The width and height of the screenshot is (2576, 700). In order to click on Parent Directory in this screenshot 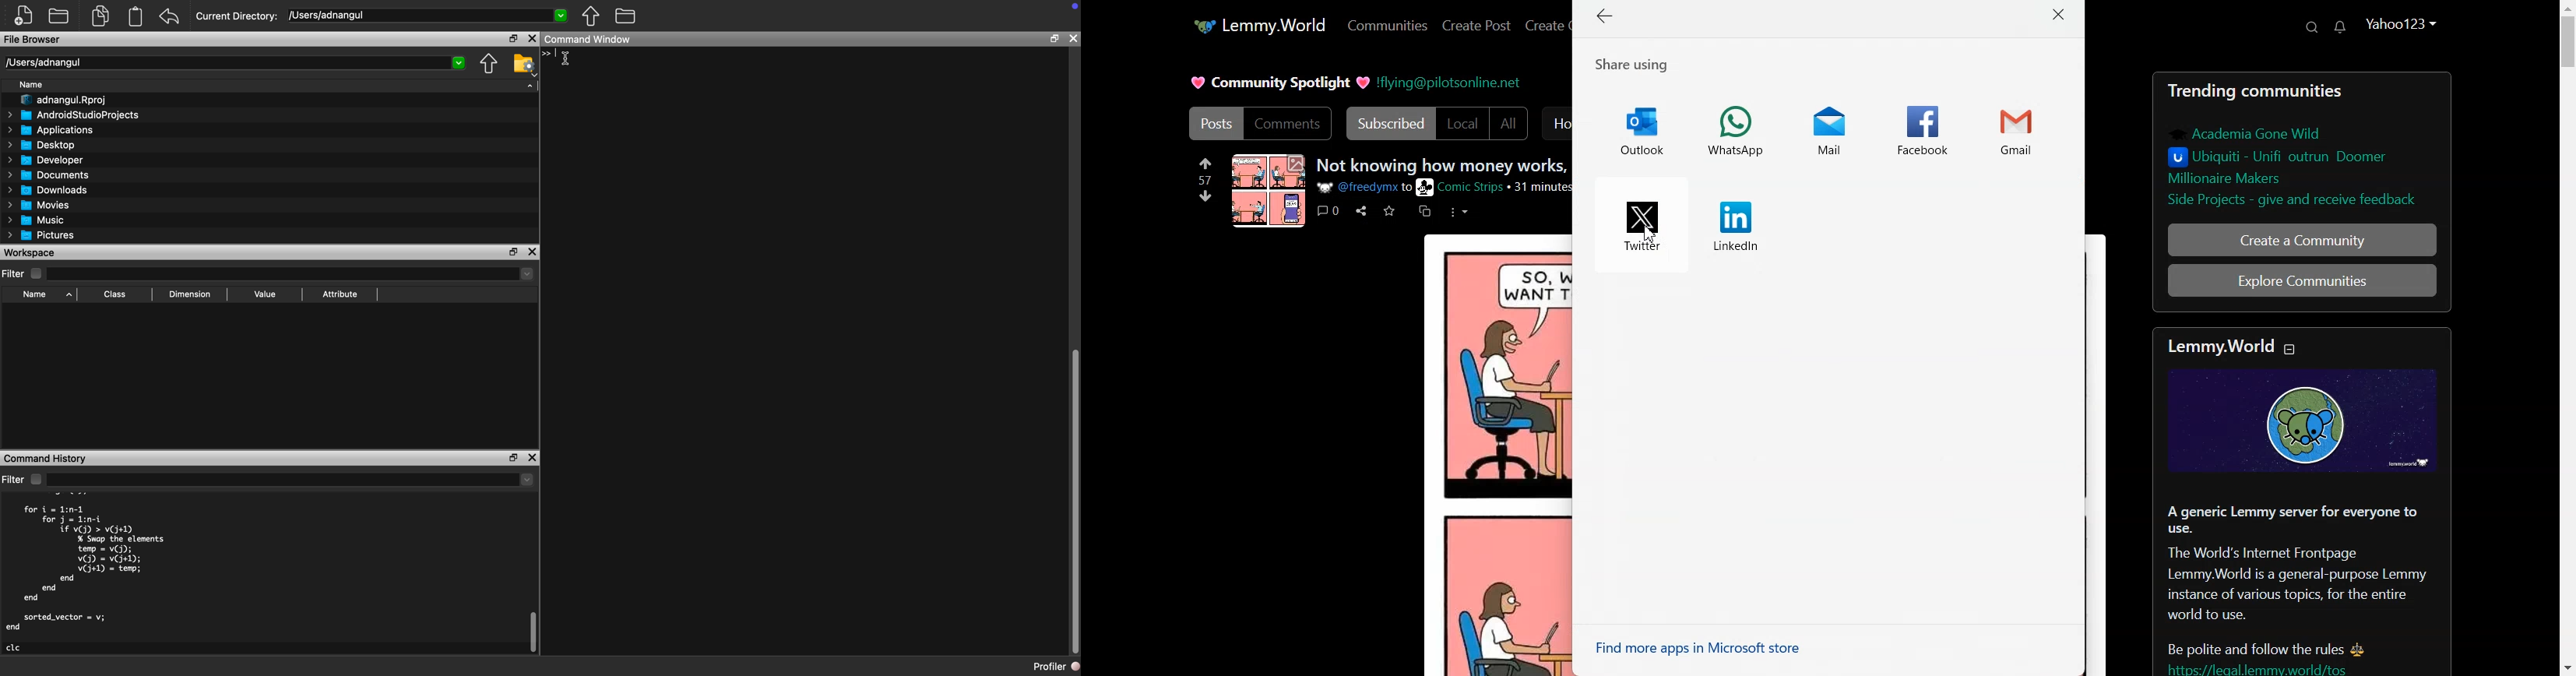, I will do `click(591, 17)`.